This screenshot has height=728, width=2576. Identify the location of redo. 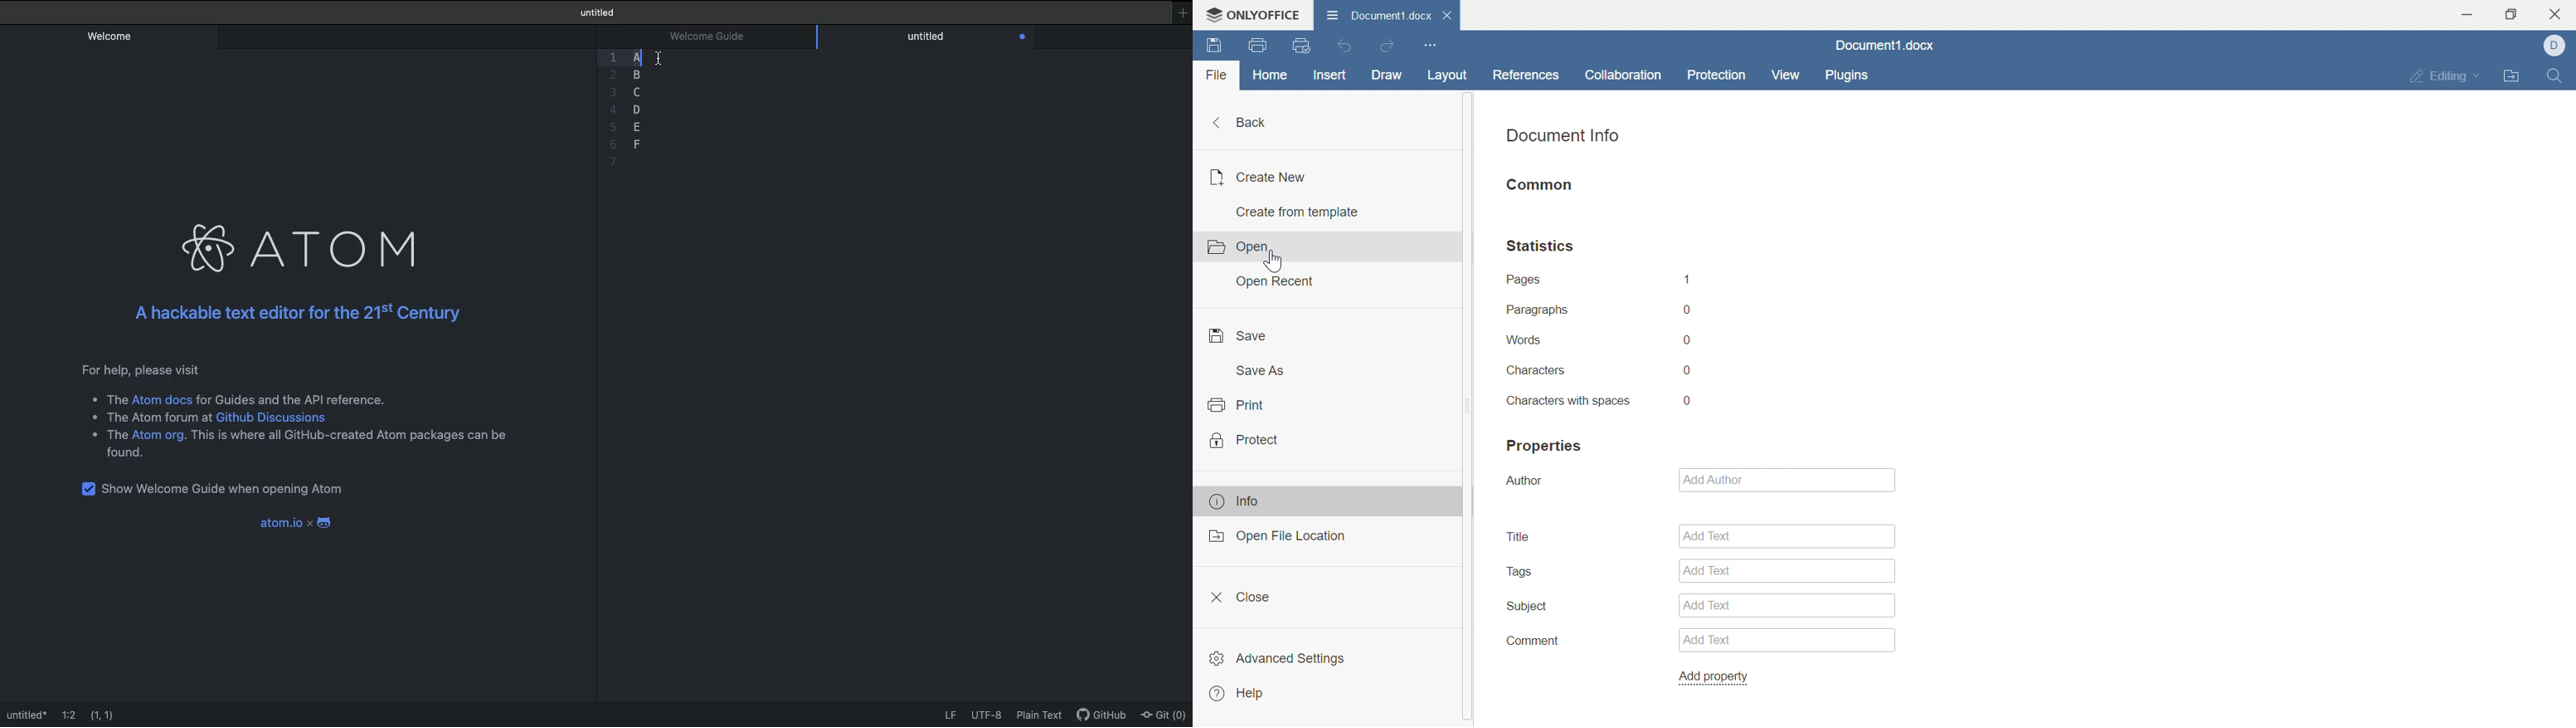
(1387, 45).